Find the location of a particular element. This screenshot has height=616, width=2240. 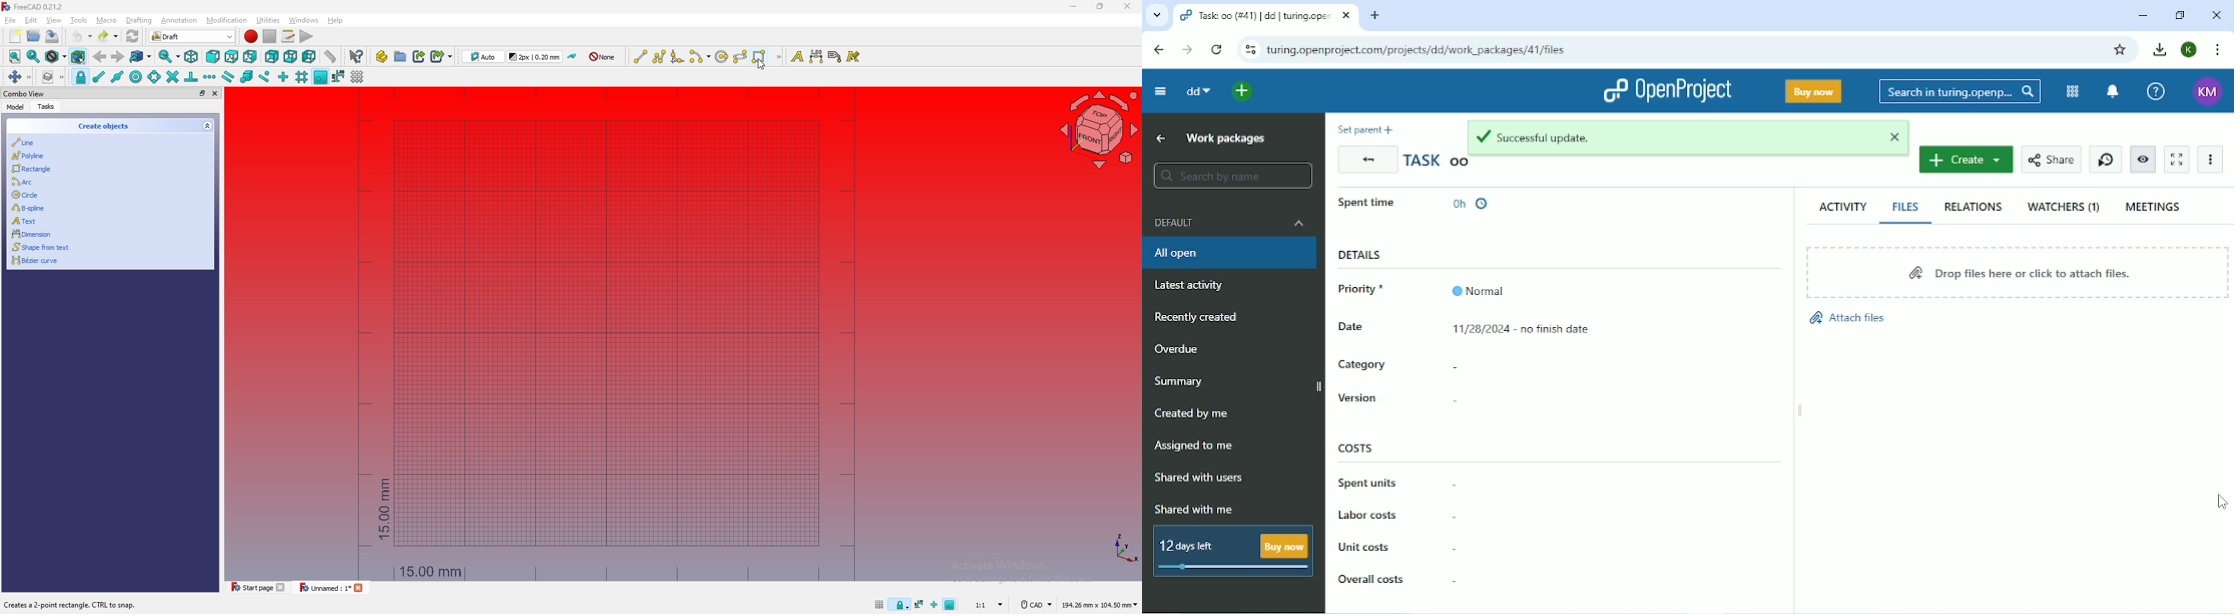

Restore down is located at coordinates (2179, 15).